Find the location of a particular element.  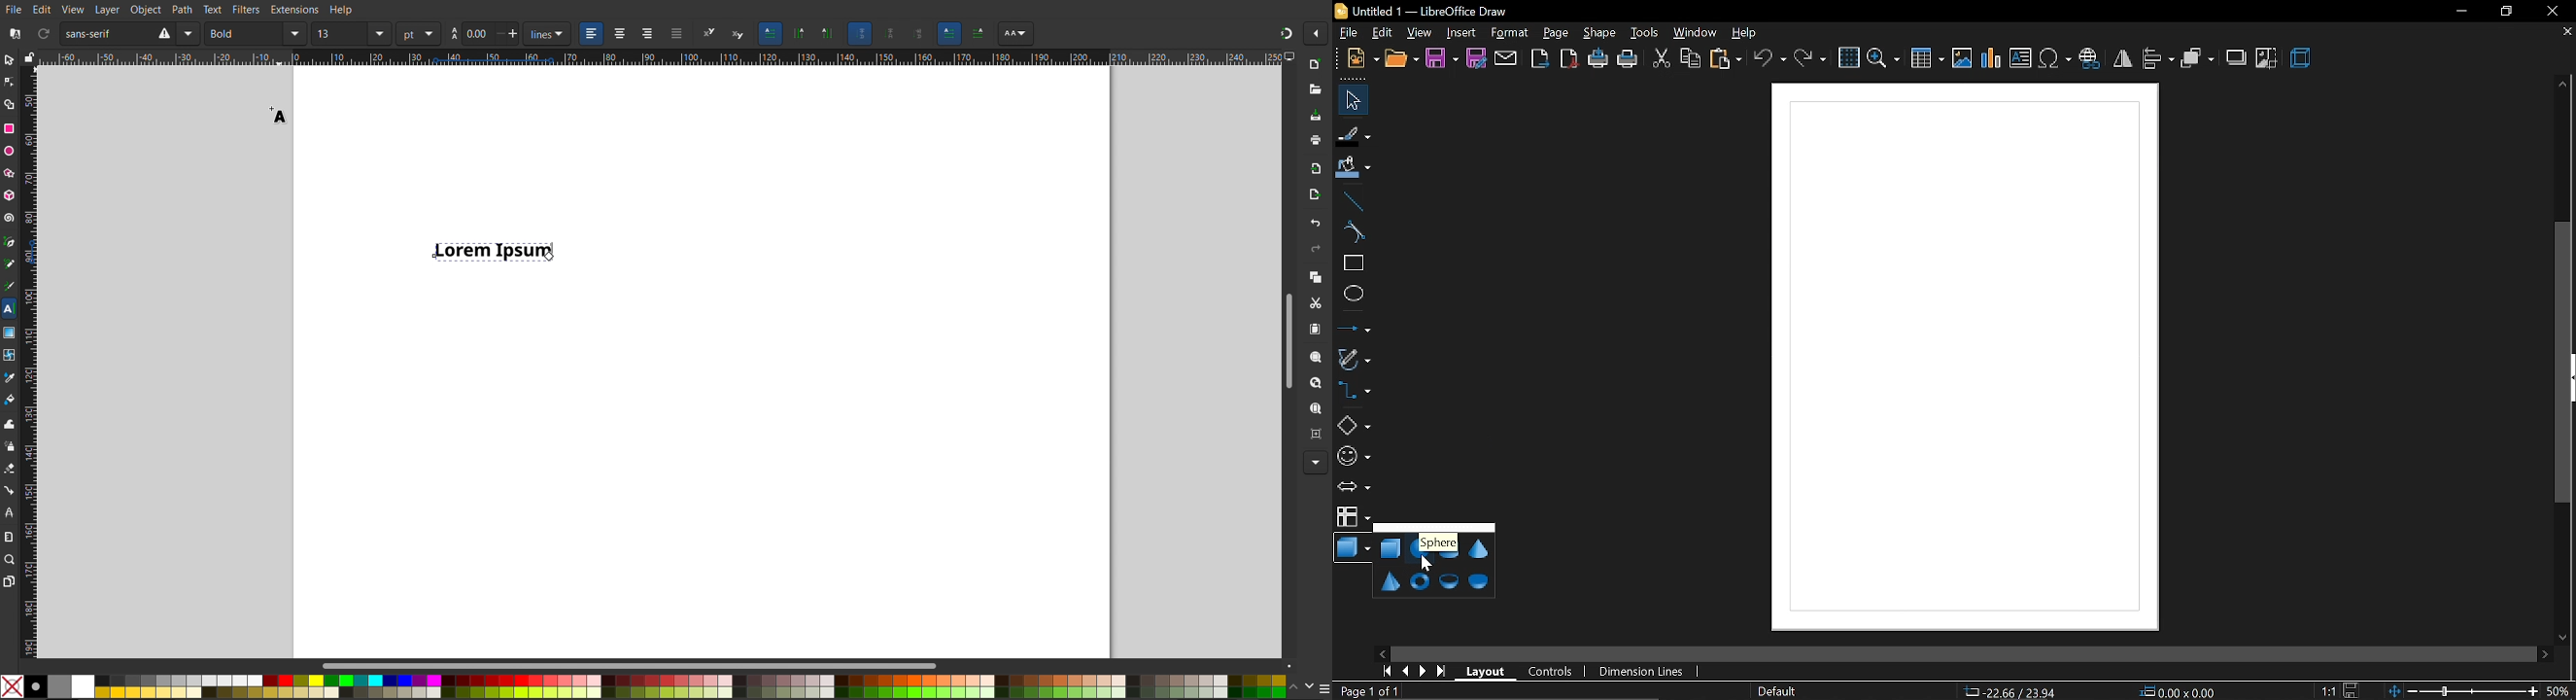

window is located at coordinates (1696, 34).